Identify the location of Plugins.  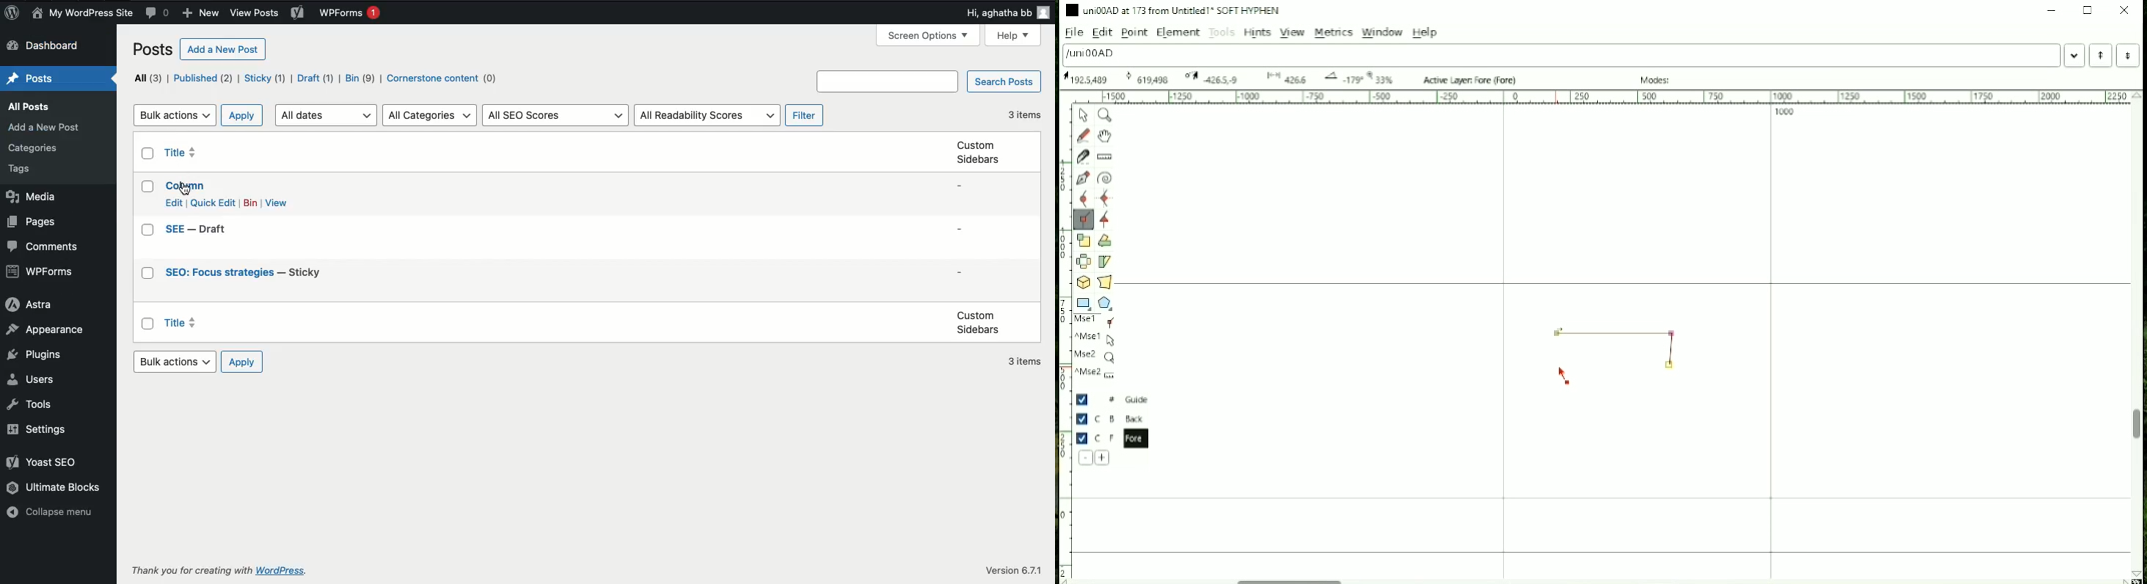
(38, 356).